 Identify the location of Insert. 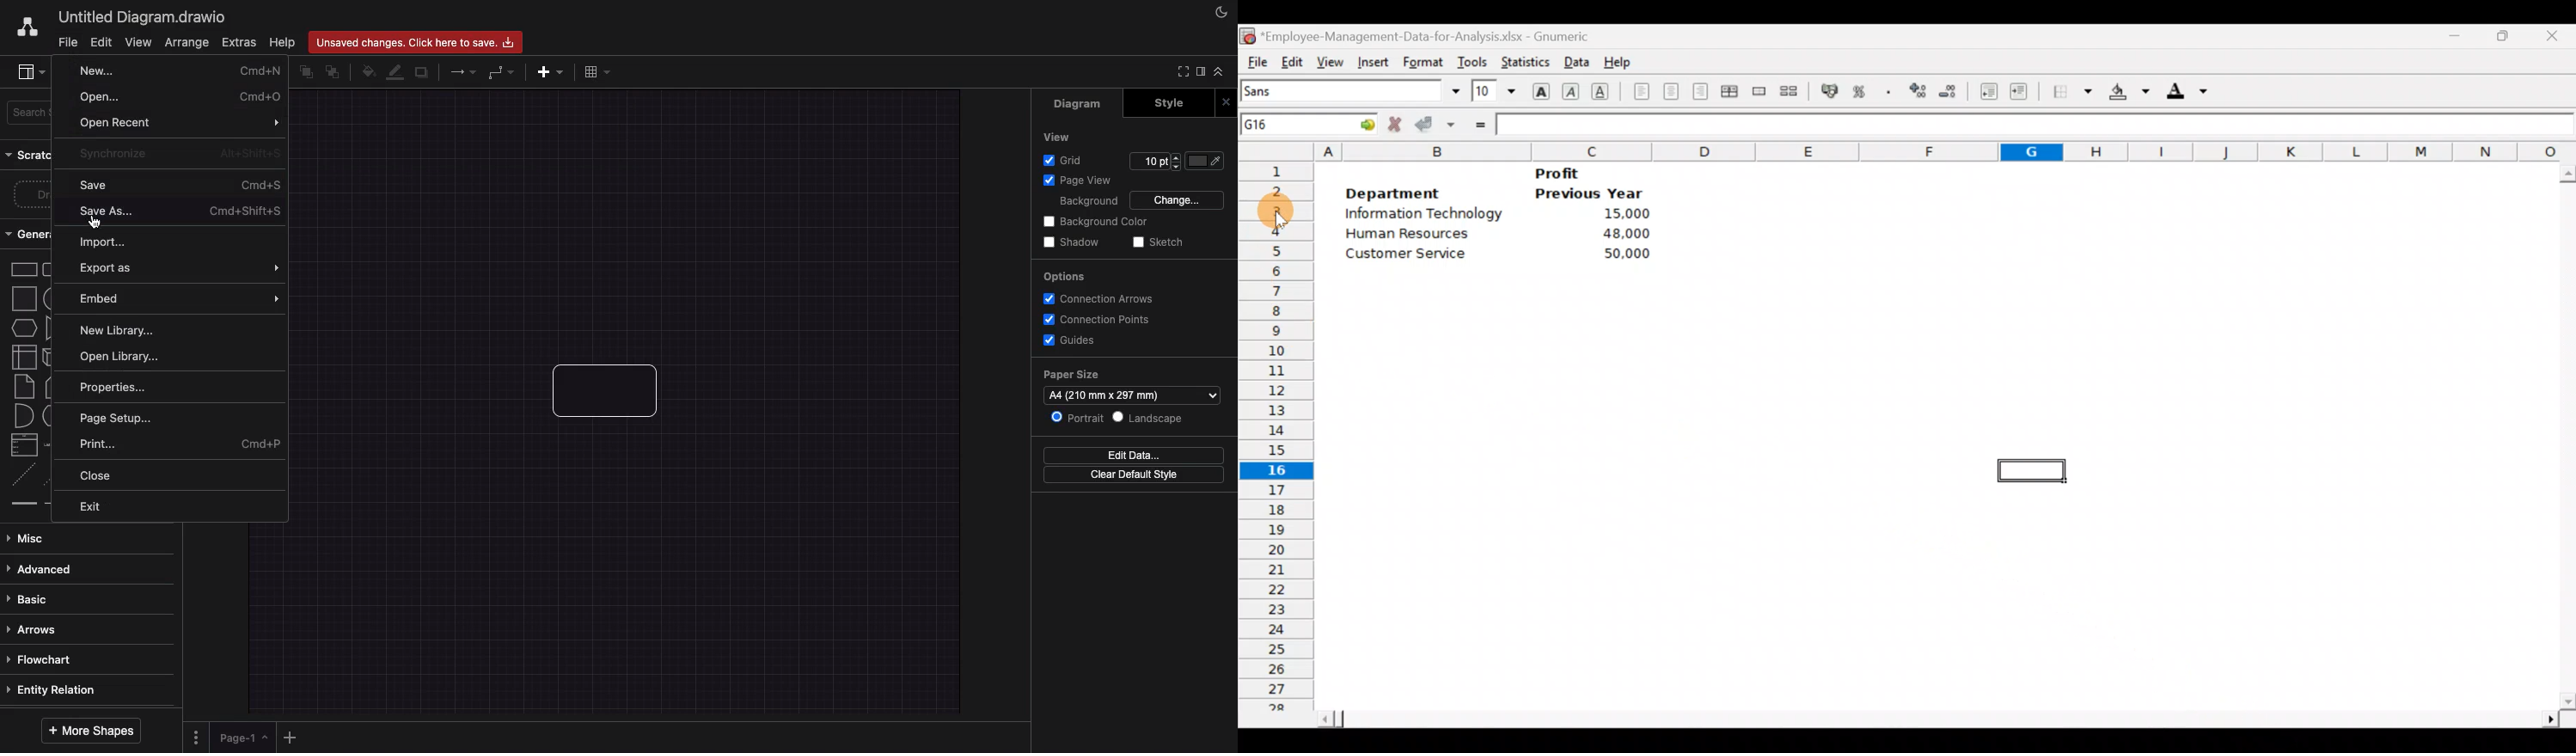
(1371, 60).